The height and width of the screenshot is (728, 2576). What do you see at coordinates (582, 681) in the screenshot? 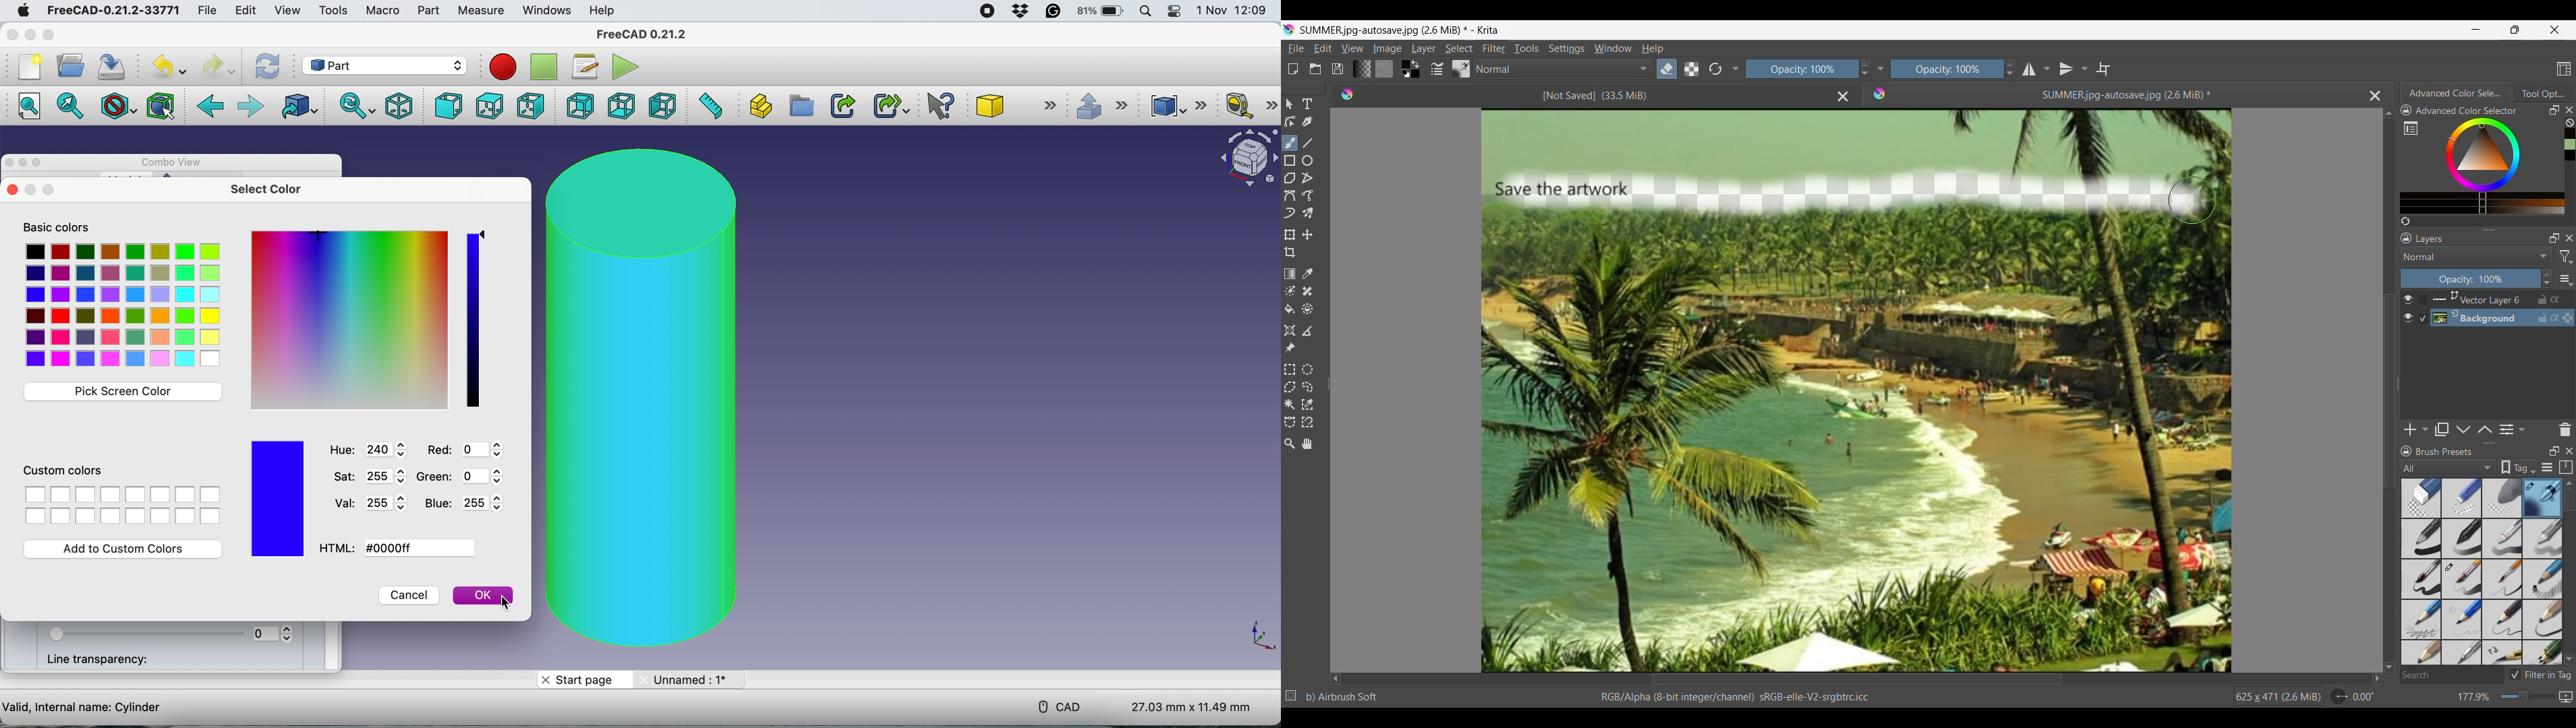
I see `start page` at bounding box center [582, 681].